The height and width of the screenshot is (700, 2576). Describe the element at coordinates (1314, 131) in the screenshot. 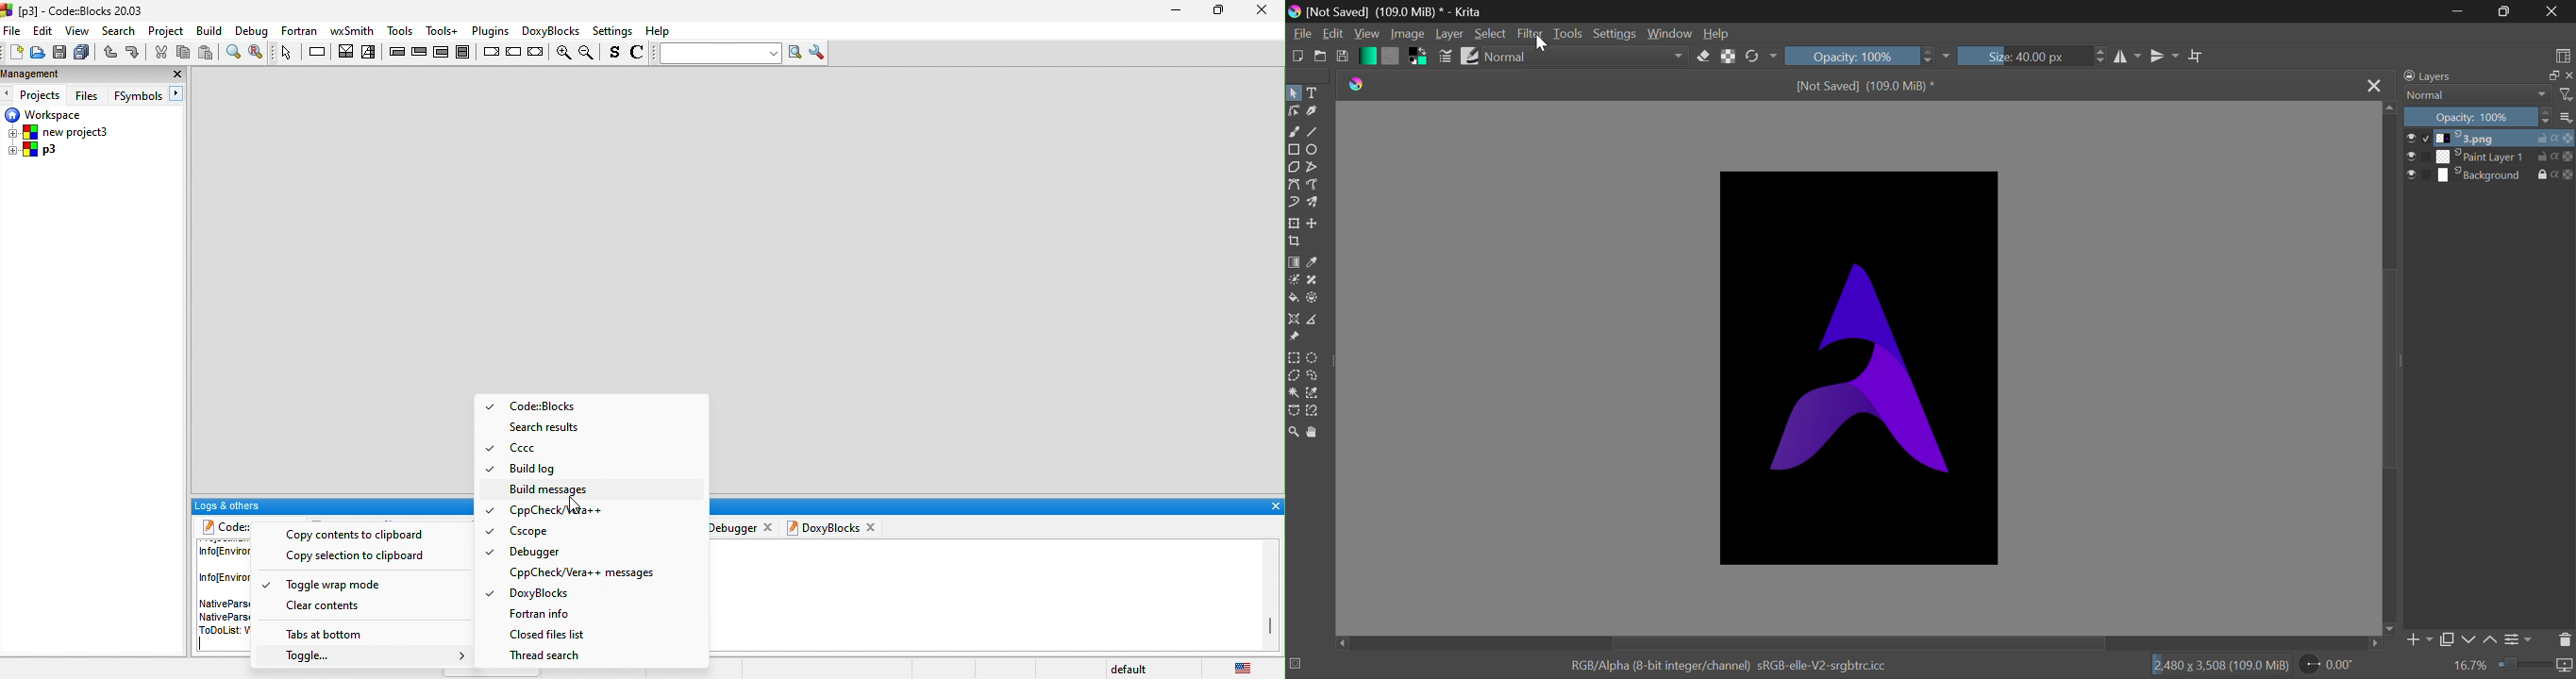

I see `Line` at that location.